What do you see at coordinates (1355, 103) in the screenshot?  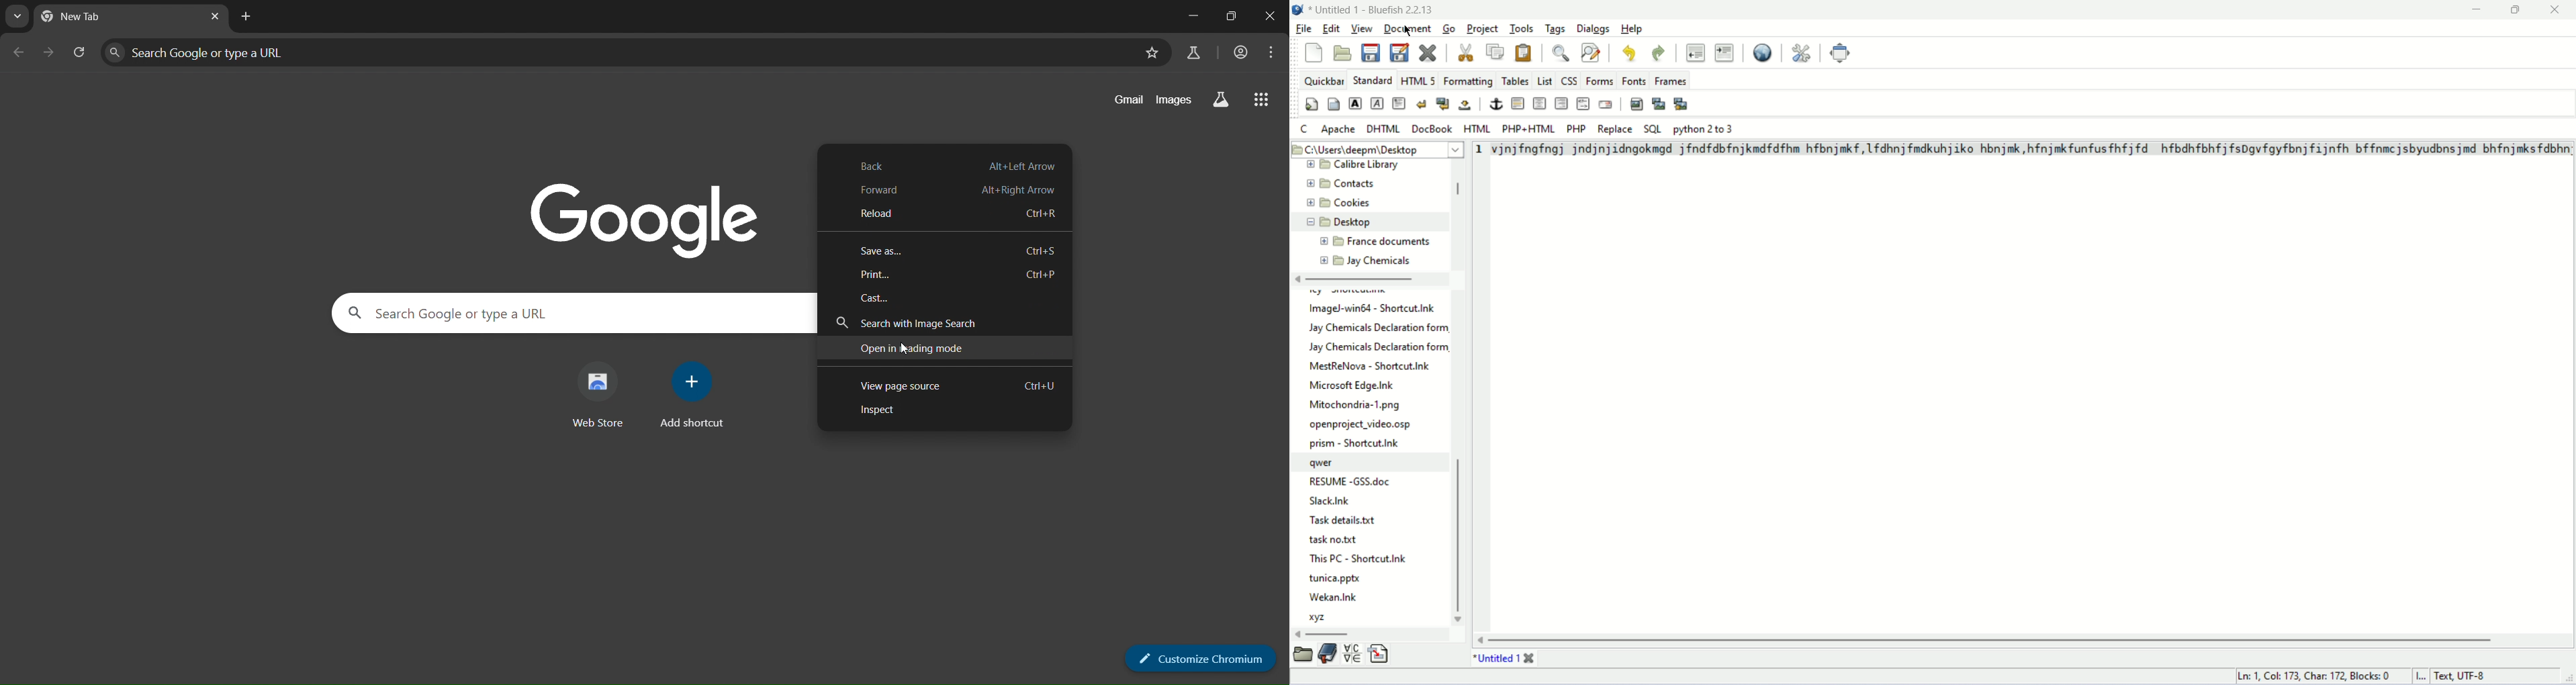 I see `strong` at bounding box center [1355, 103].